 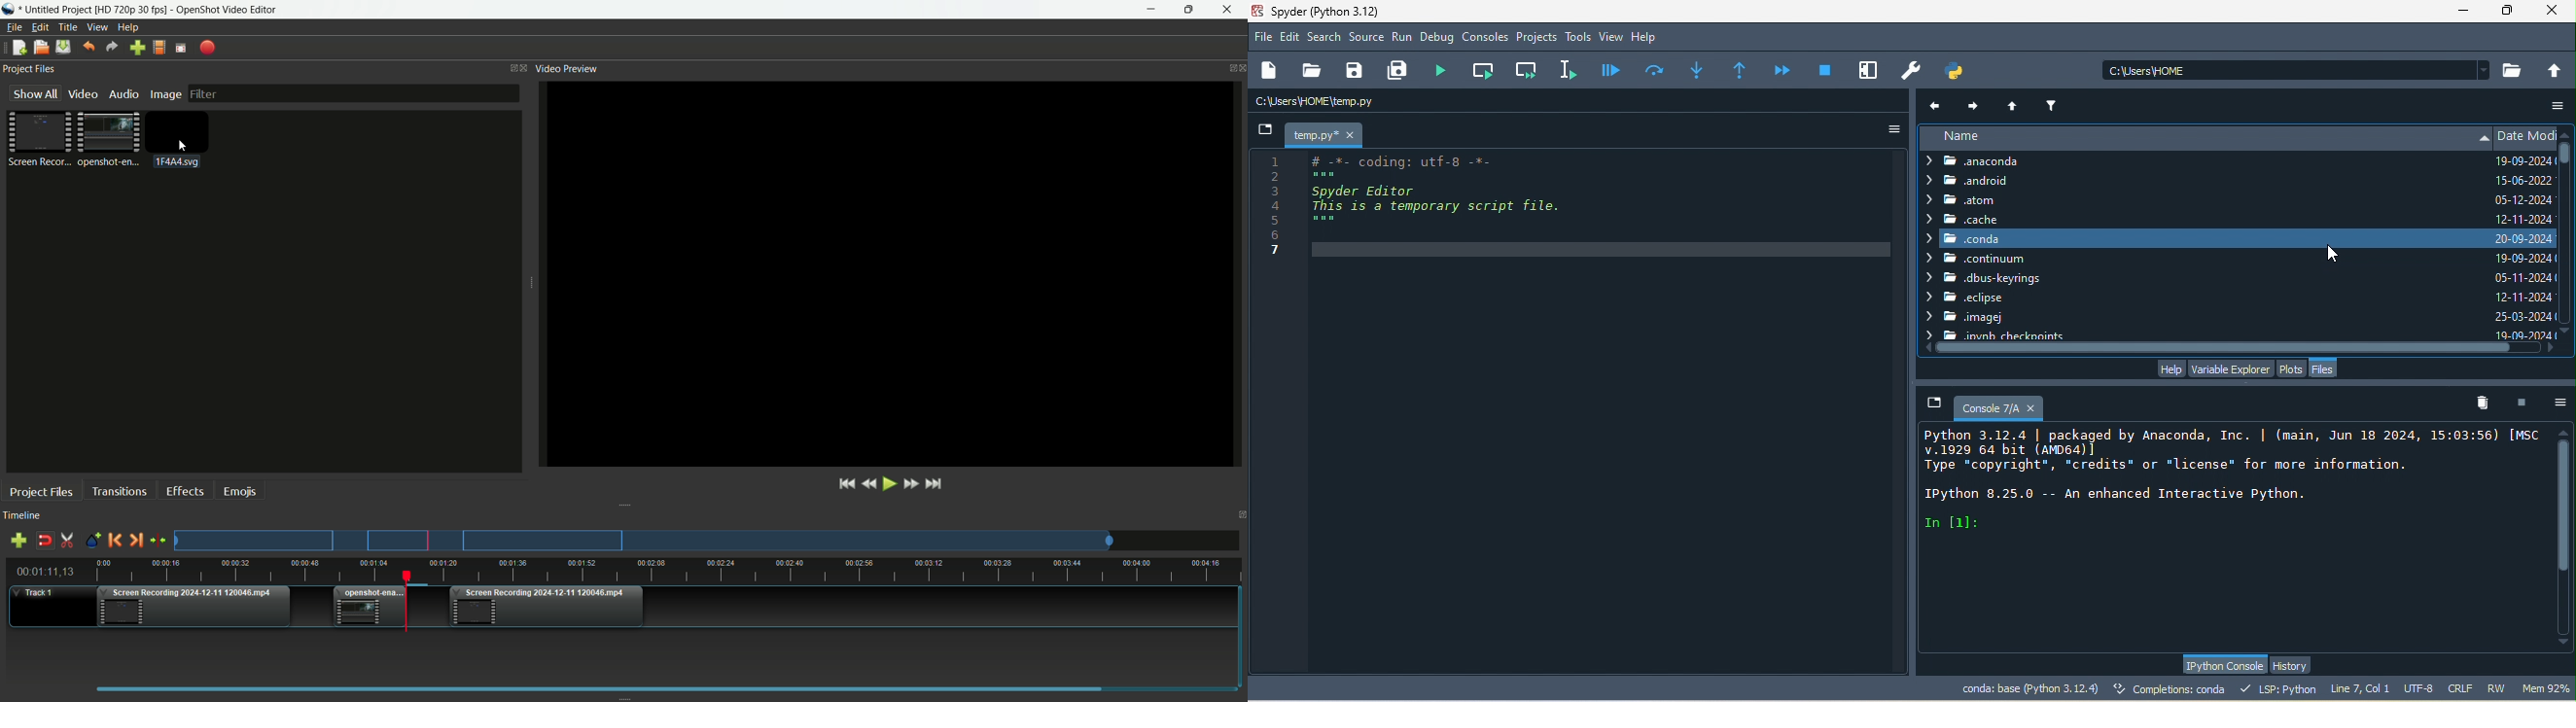 What do you see at coordinates (1656, 69) in the screenshot?
I see `execute current line ` at bounding box center [1656, 69].